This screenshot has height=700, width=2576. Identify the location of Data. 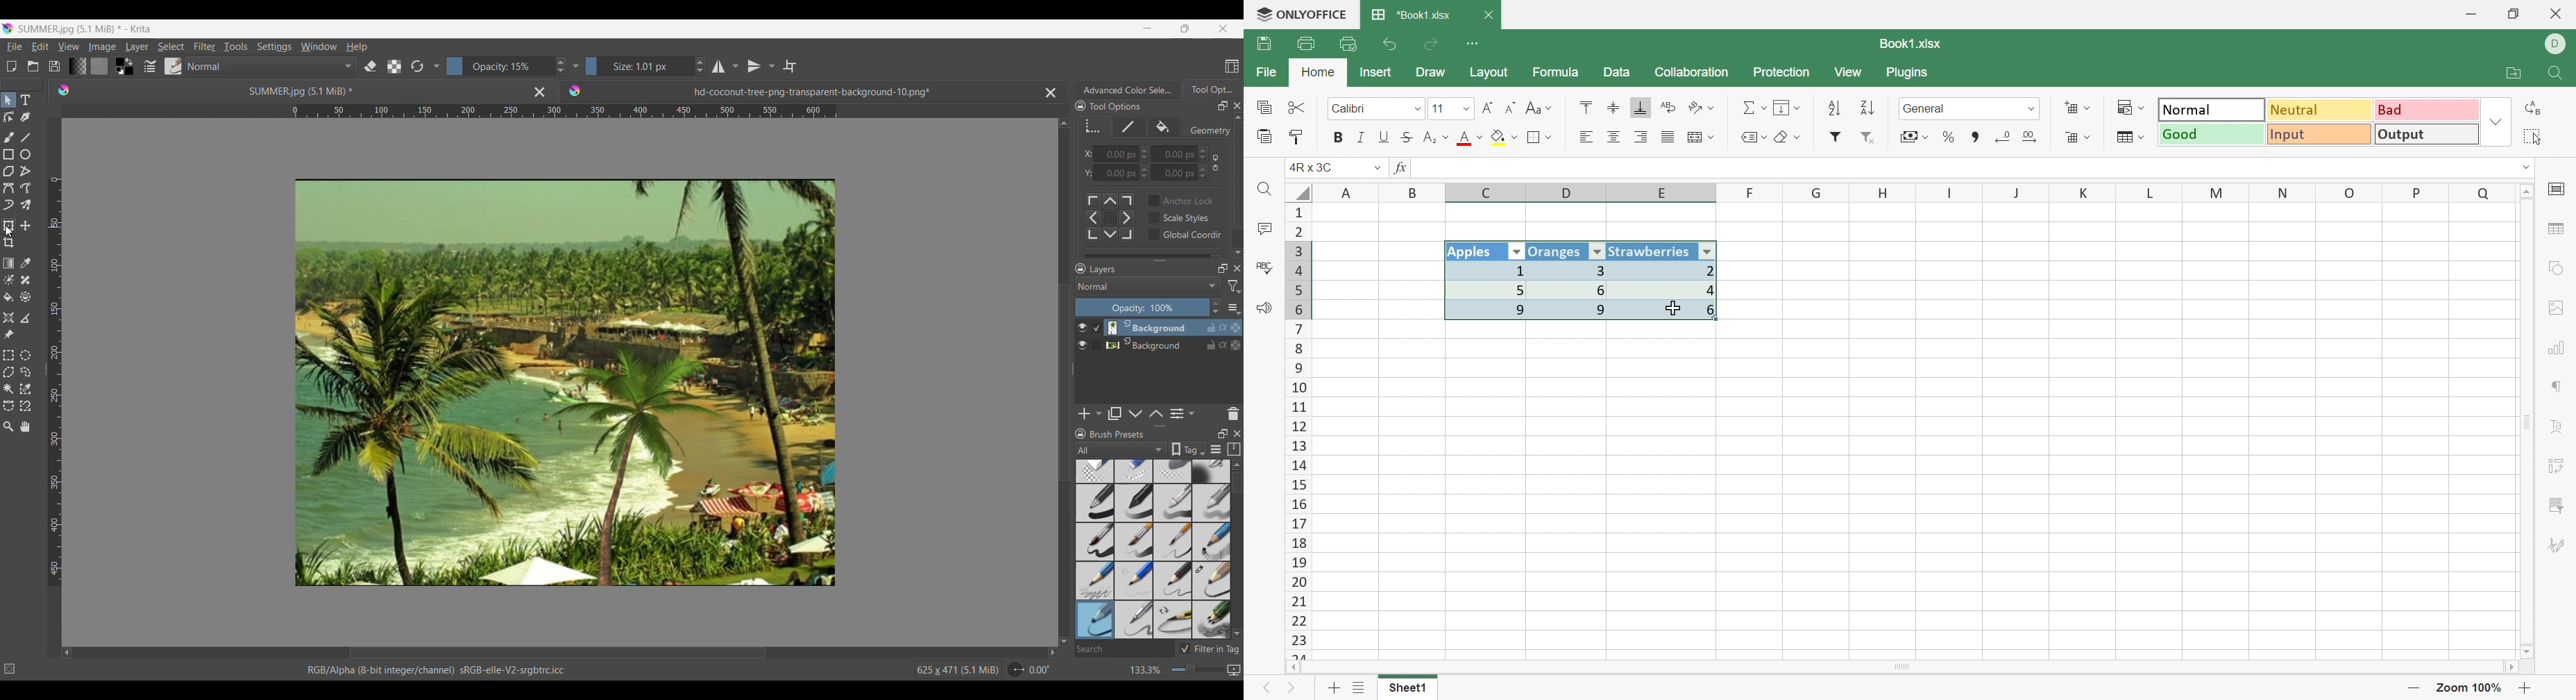
(1617, 73).